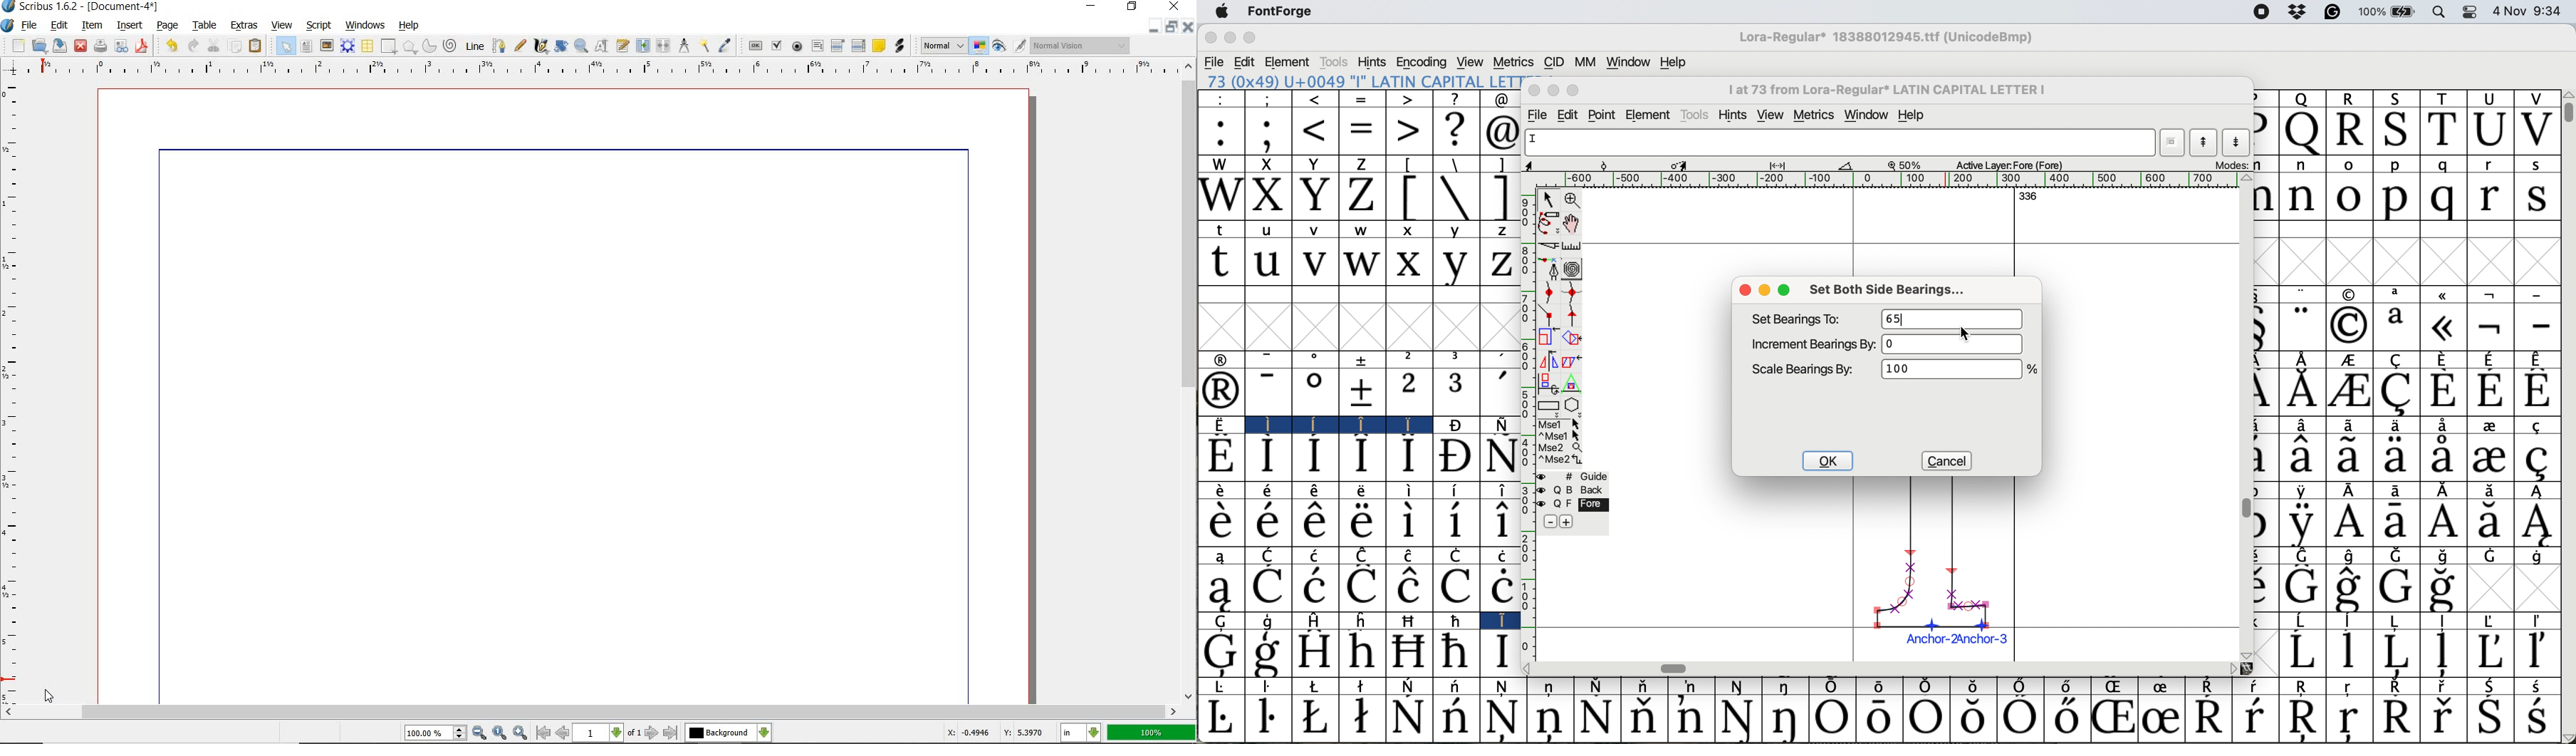 This screenshot has height=756, width=2576. Describe the element at coordinates (2445, 686) in the screenshot. I see `Symbol` at that location.